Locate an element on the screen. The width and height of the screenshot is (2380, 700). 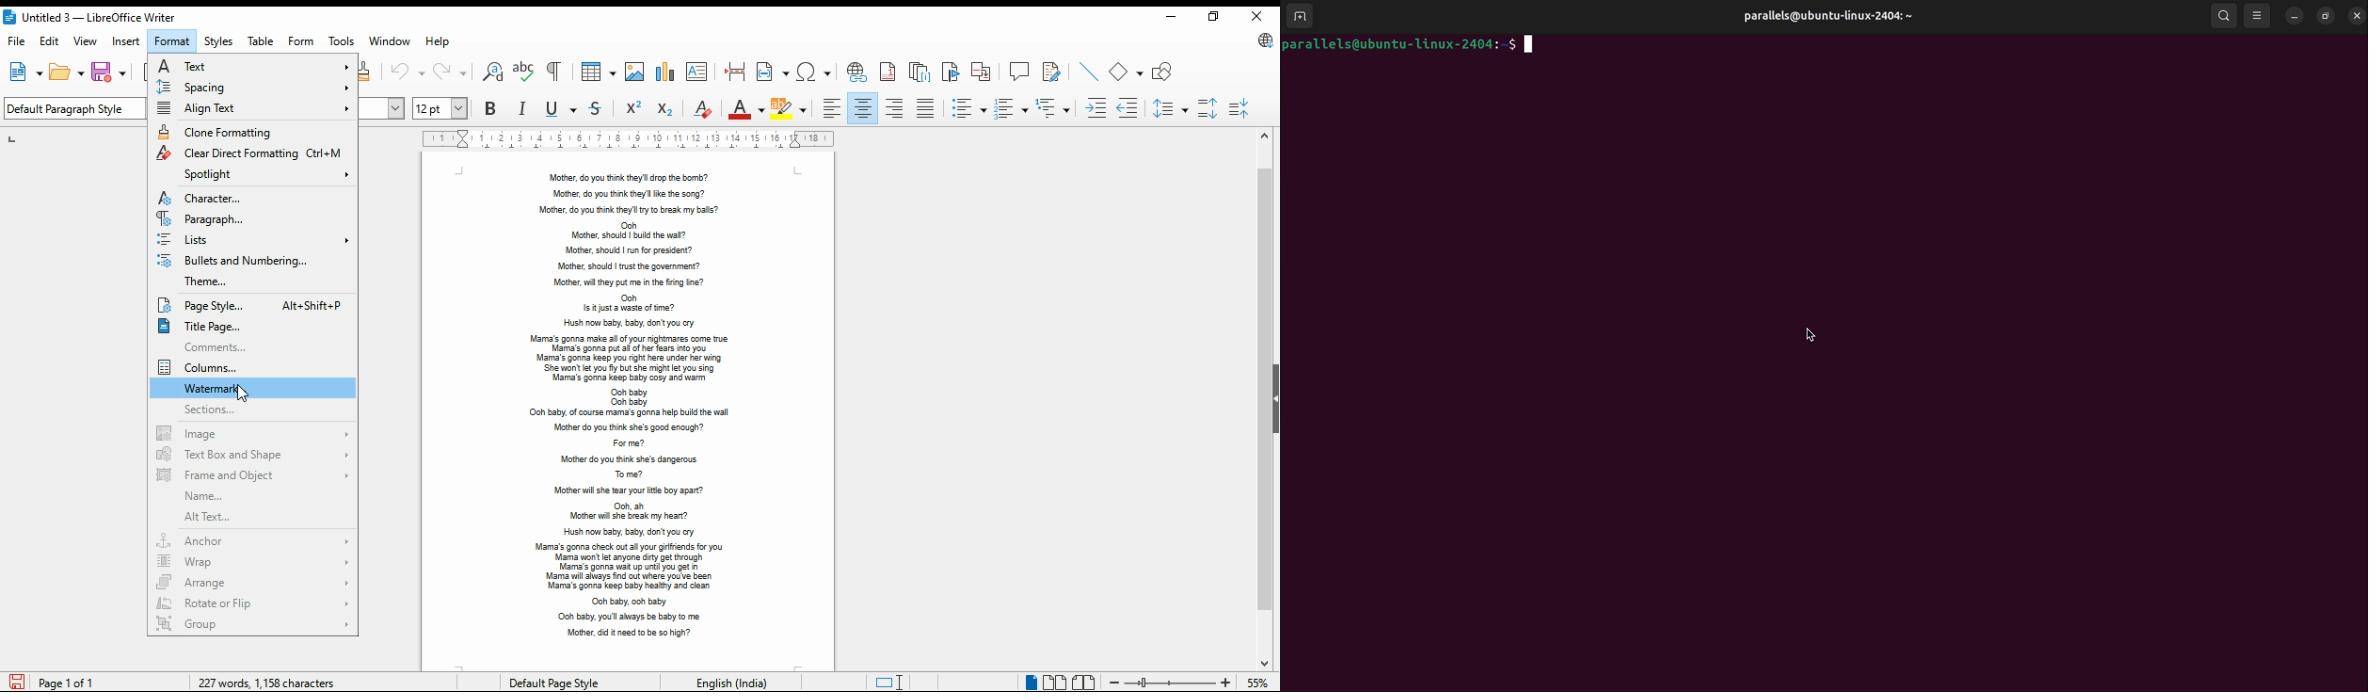
insert hyperlink is located at coordinates (854, 72).